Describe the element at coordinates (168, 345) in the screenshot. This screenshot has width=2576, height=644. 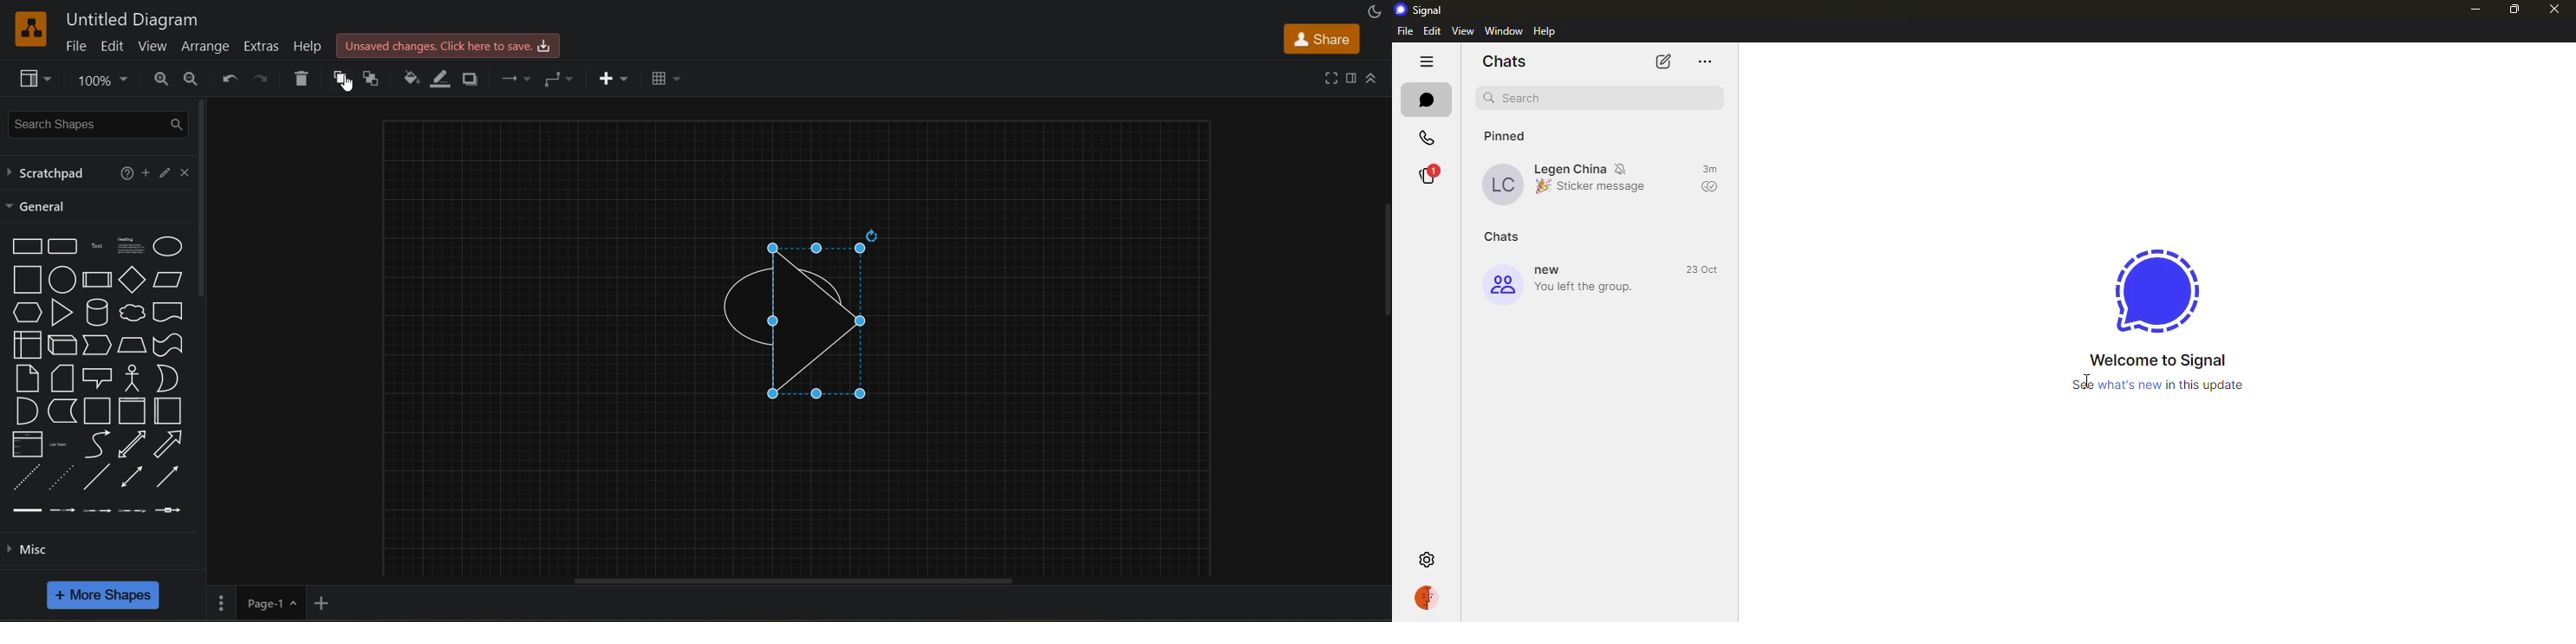
I see `tape` at that location.